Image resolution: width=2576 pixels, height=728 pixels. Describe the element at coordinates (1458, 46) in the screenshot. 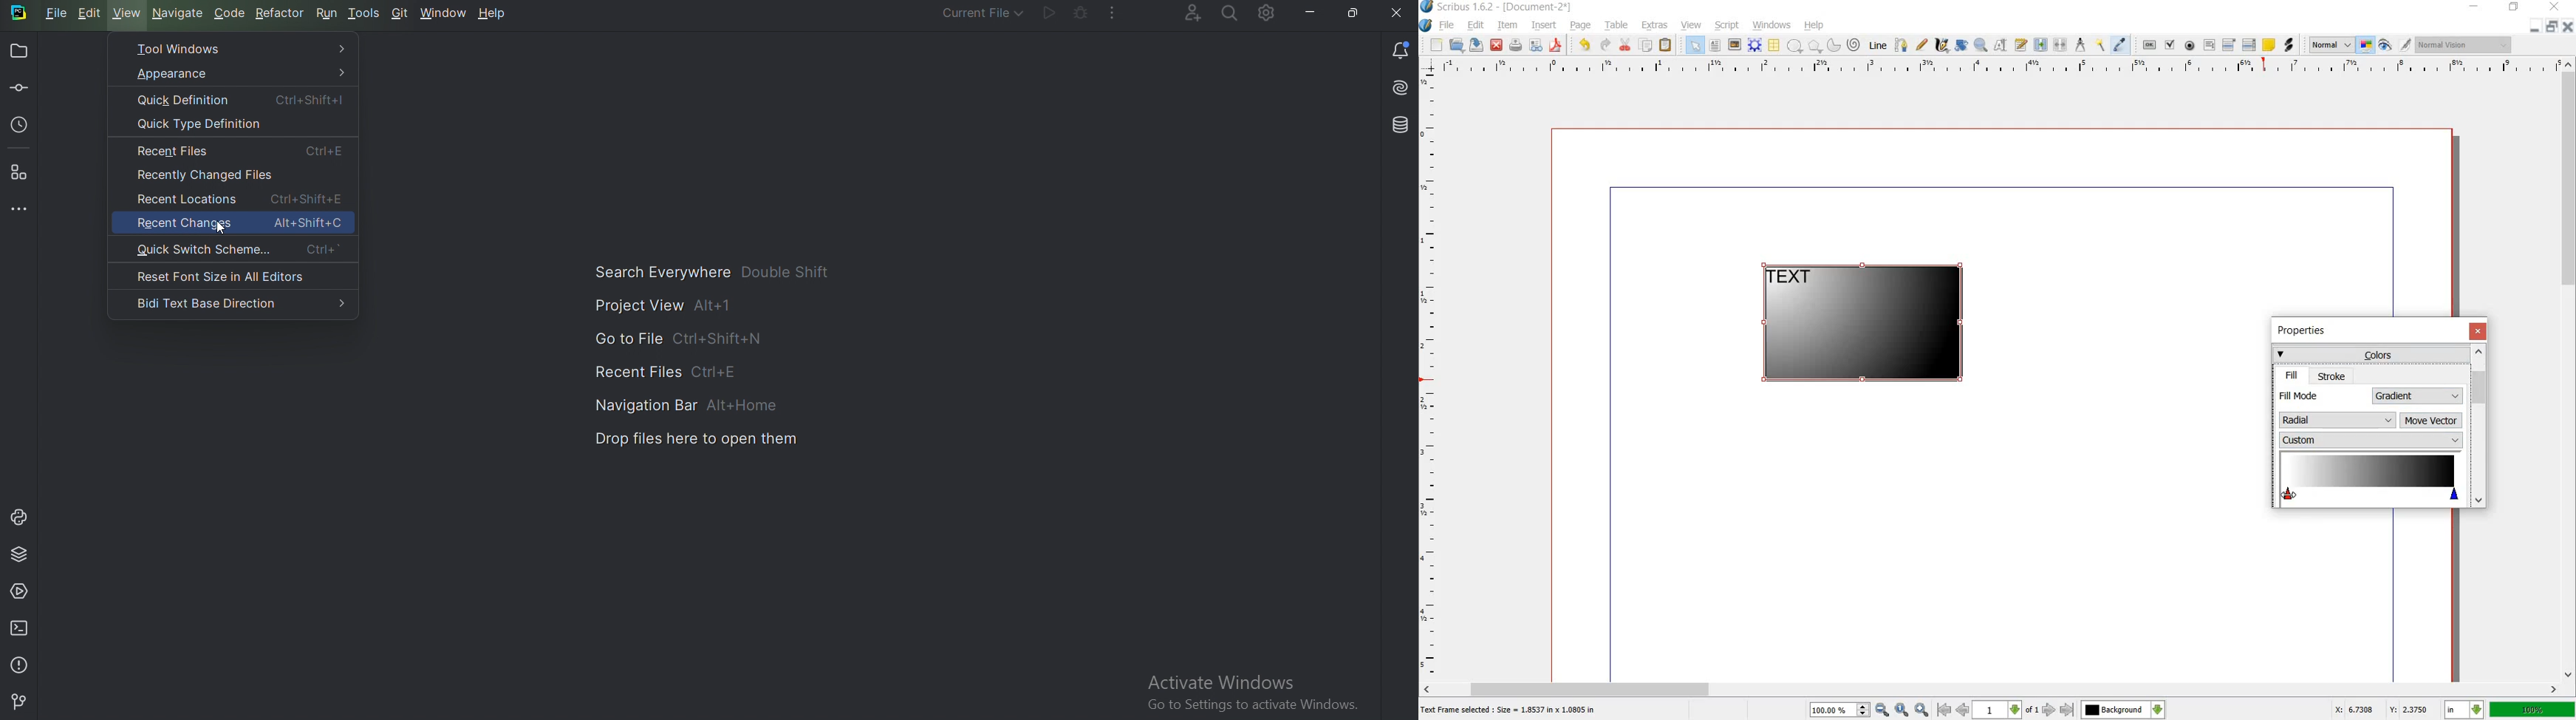

I see `open` at that location.